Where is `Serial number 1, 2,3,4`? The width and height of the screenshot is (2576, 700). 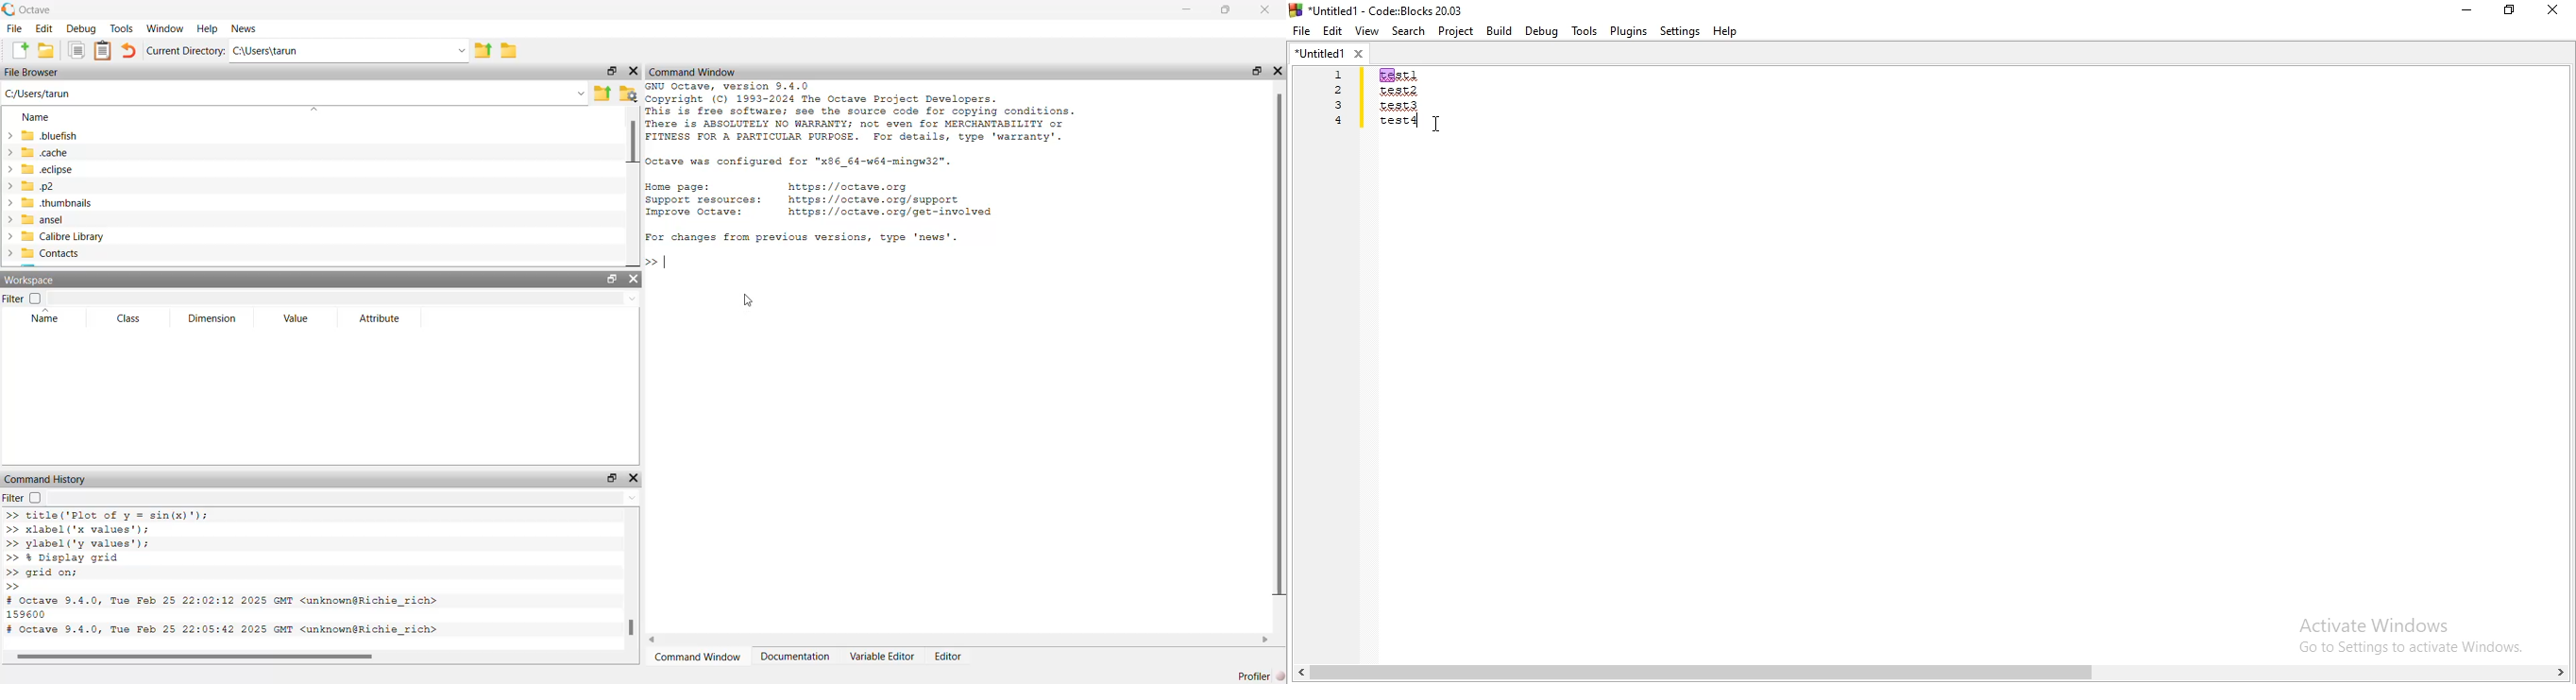
Serial number 1, 2,3,4 is located at coordinates (1338, 101).